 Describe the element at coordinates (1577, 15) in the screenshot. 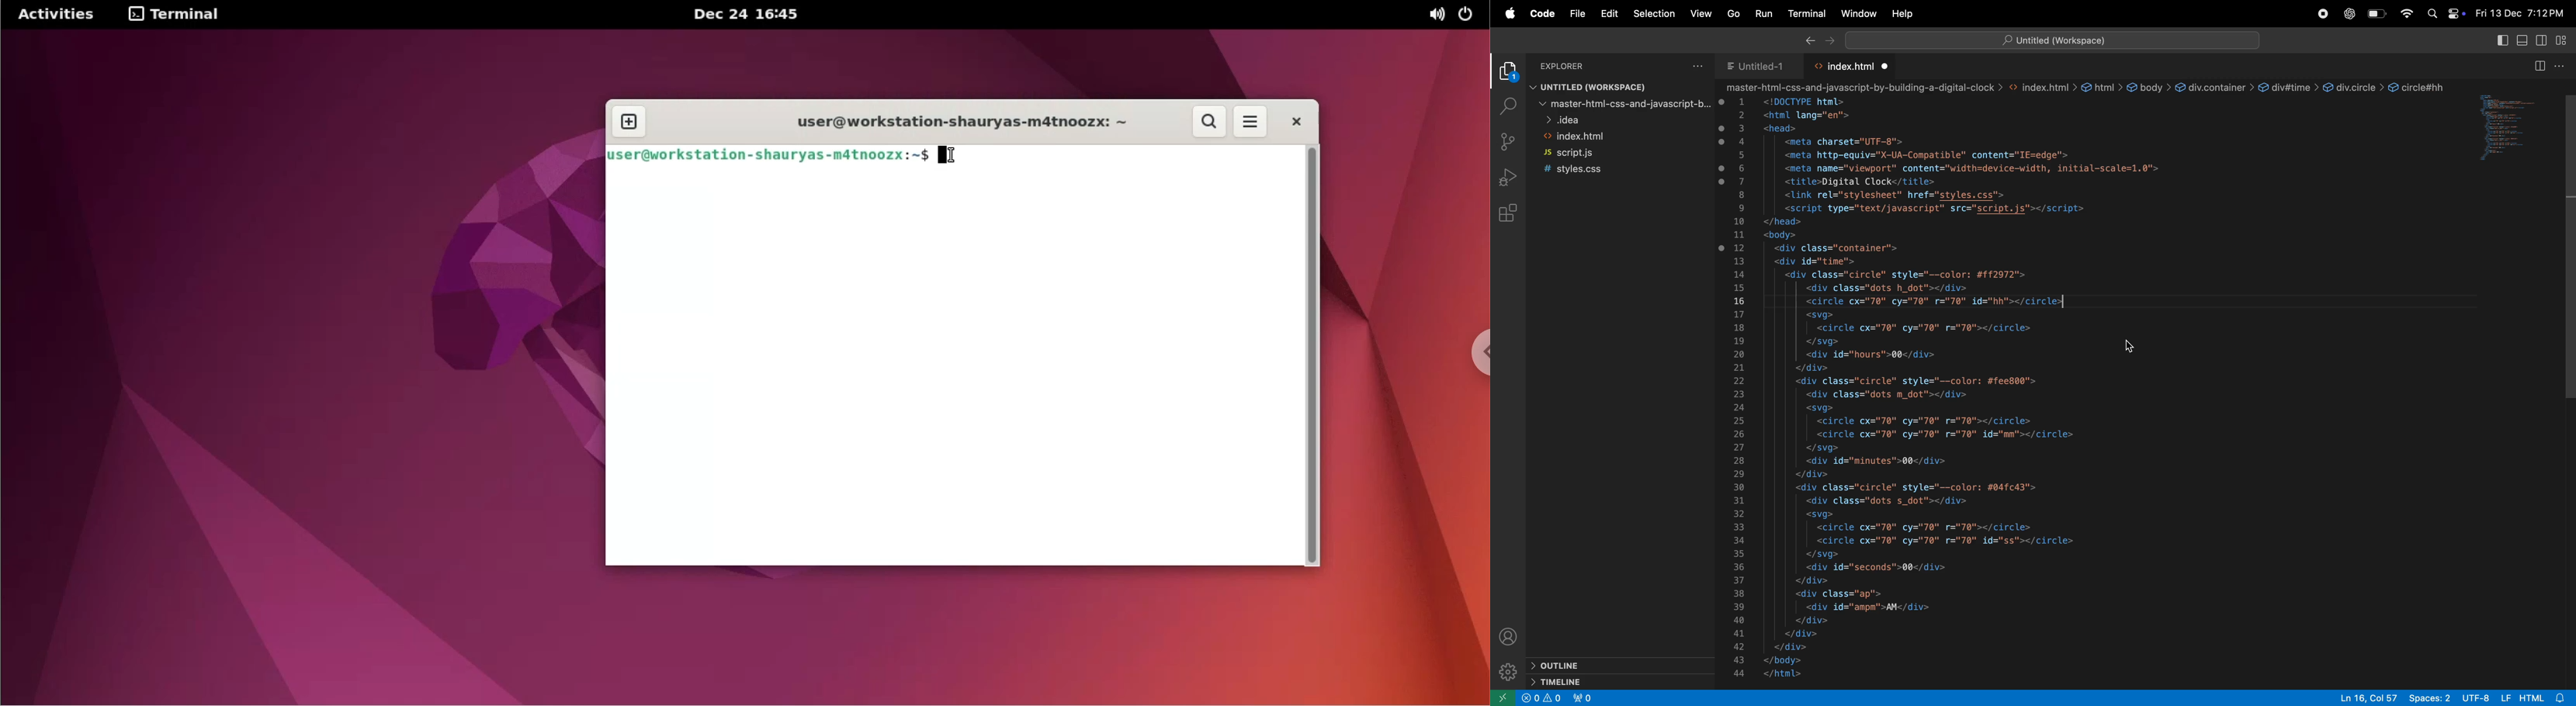

I see `file` at that location.